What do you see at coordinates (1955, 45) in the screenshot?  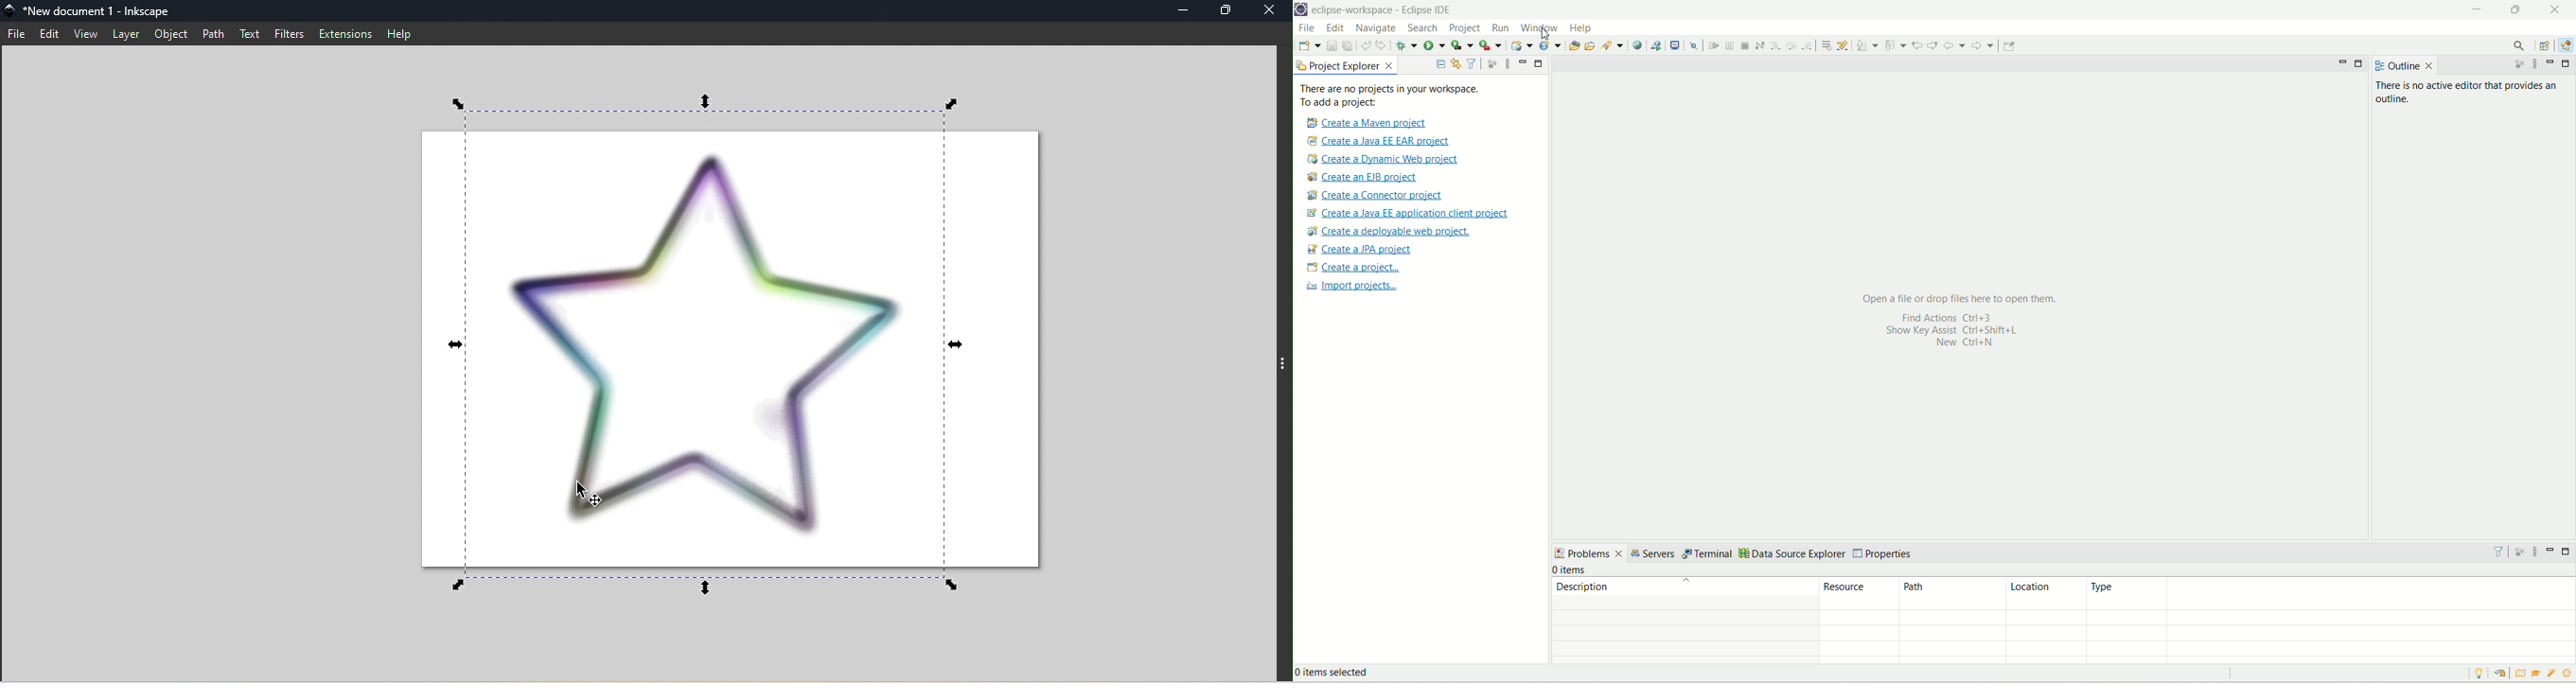 I see `back` at bounding box center [1955, 45].